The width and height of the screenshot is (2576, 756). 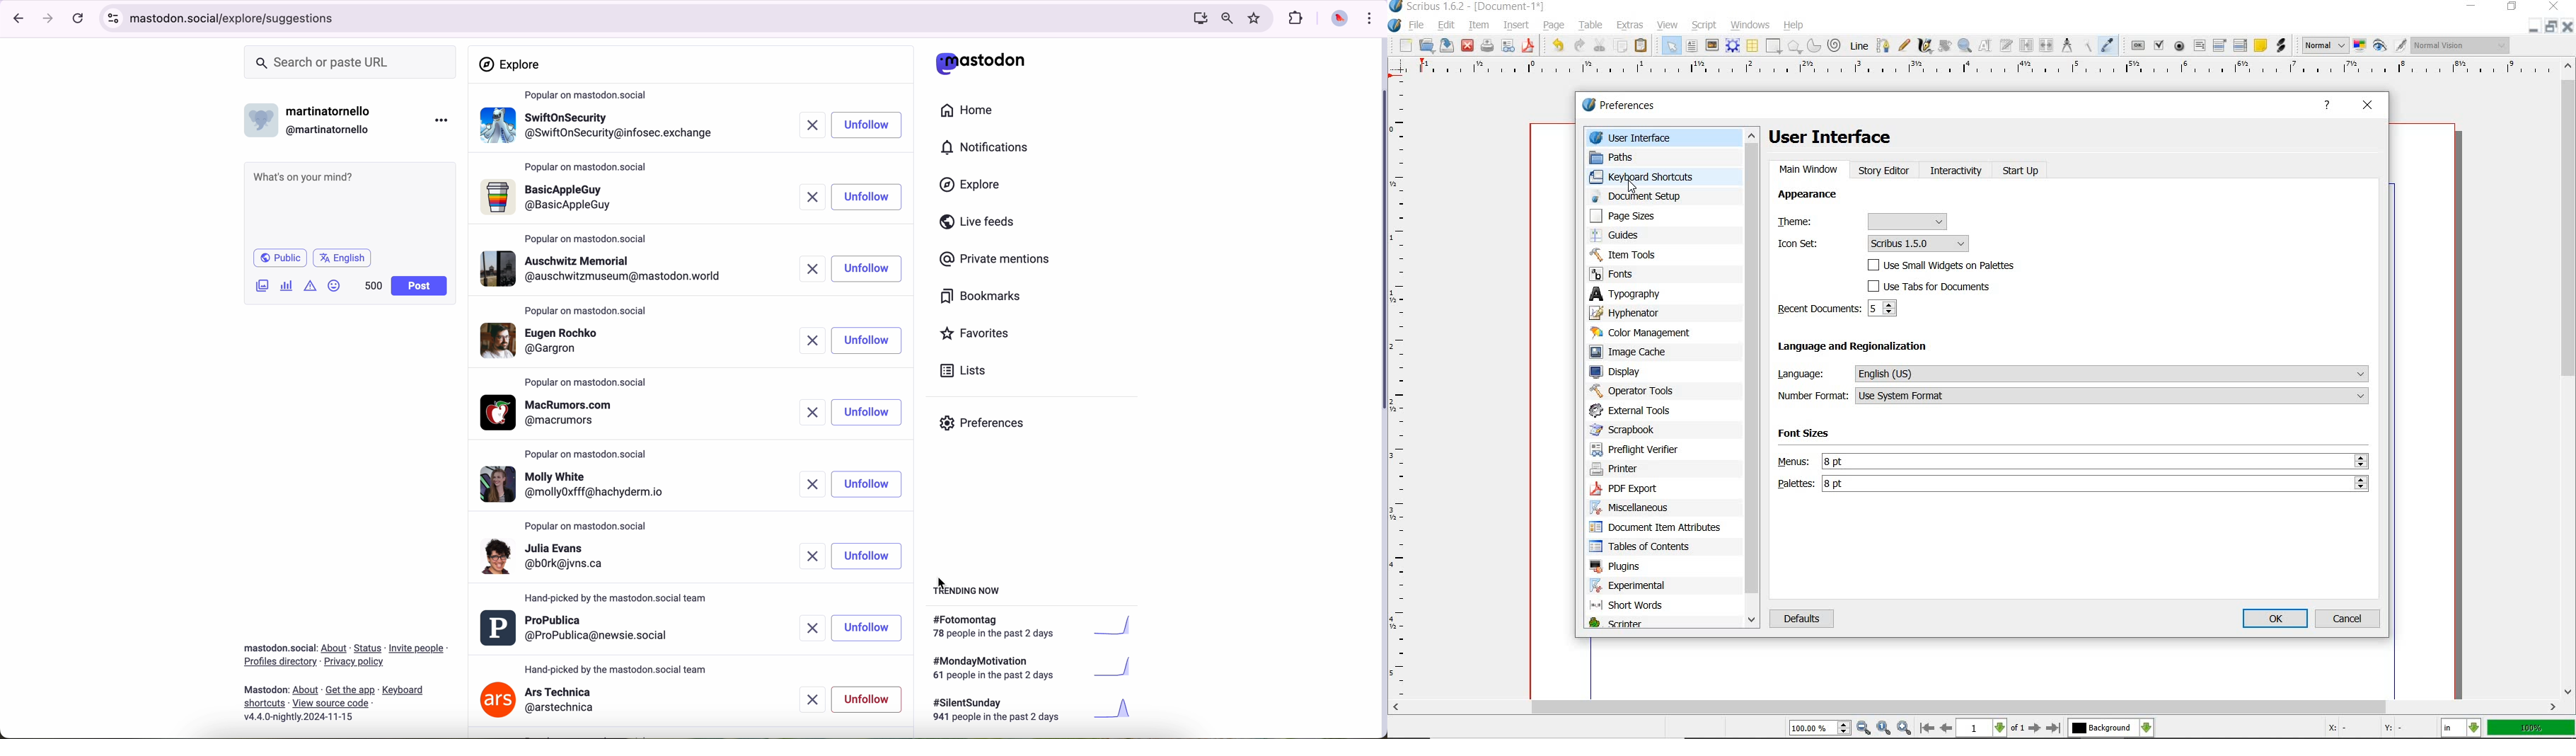 What do you see at coordinates (1621, 46) in the screenshot?
I see `copy` at bounding box center [1621, 46].